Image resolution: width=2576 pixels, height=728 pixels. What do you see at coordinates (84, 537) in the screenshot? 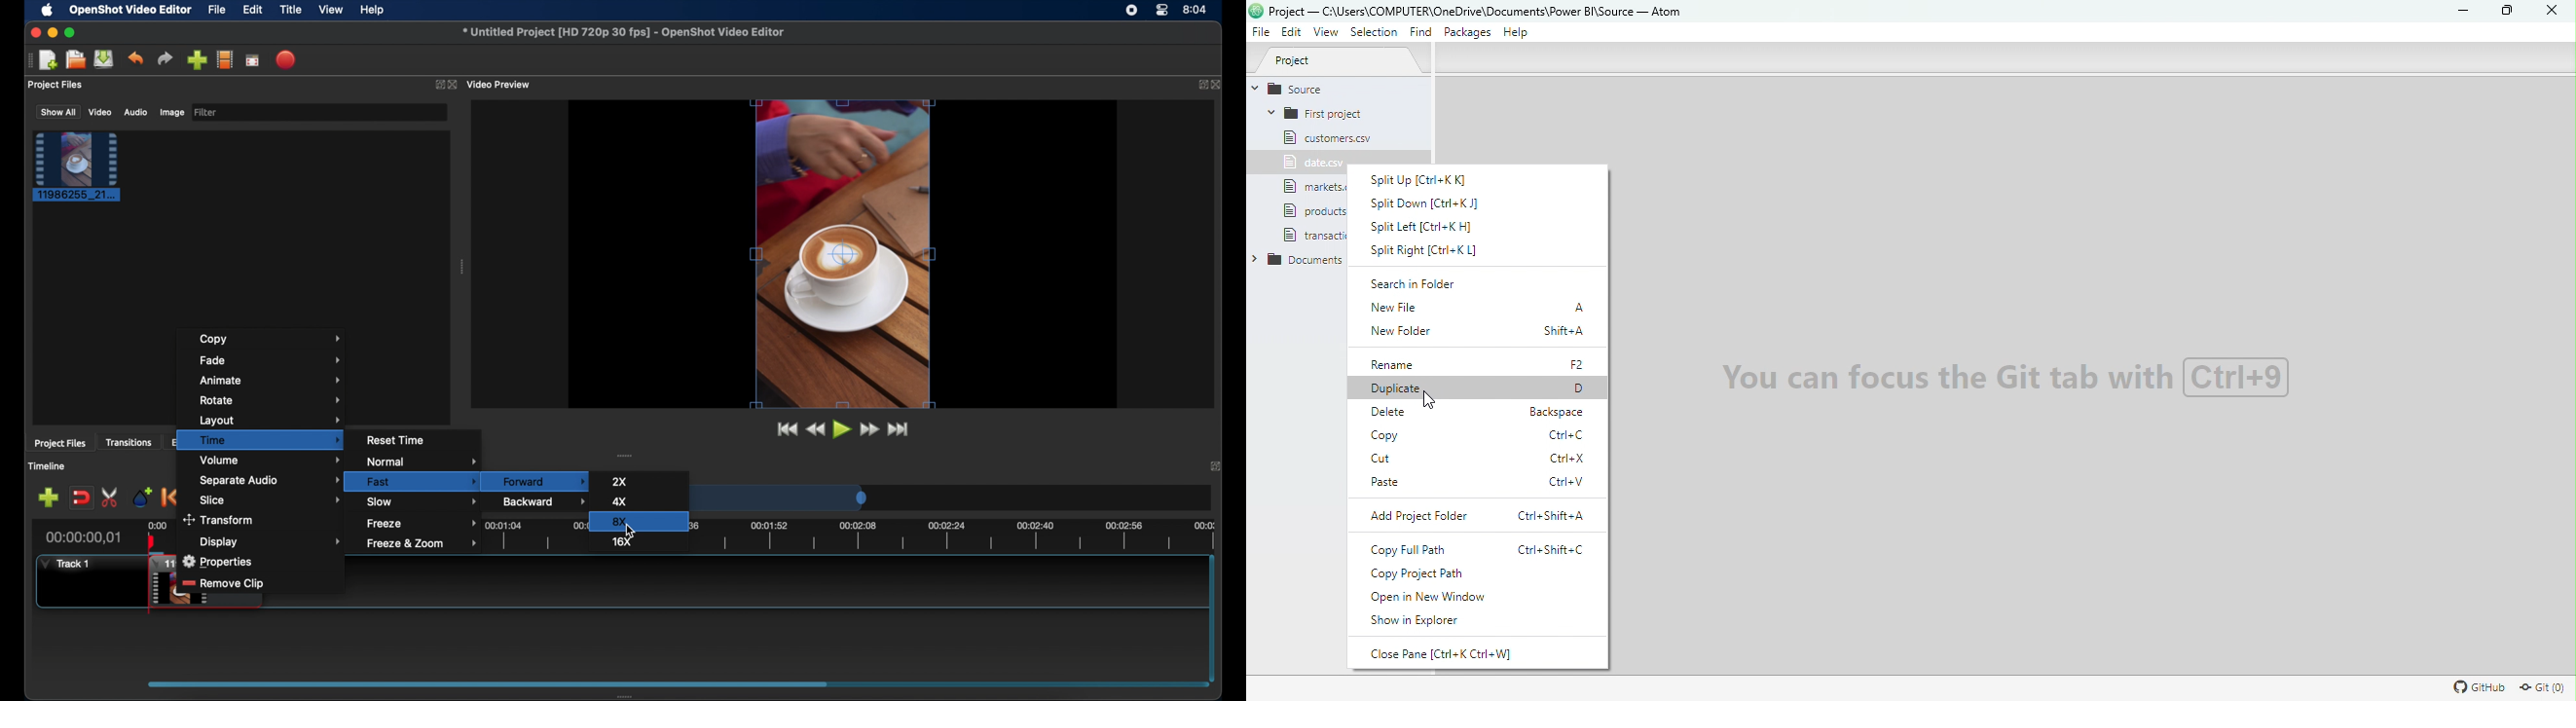
I see `current time indicator` at bounding box center [84, 537].